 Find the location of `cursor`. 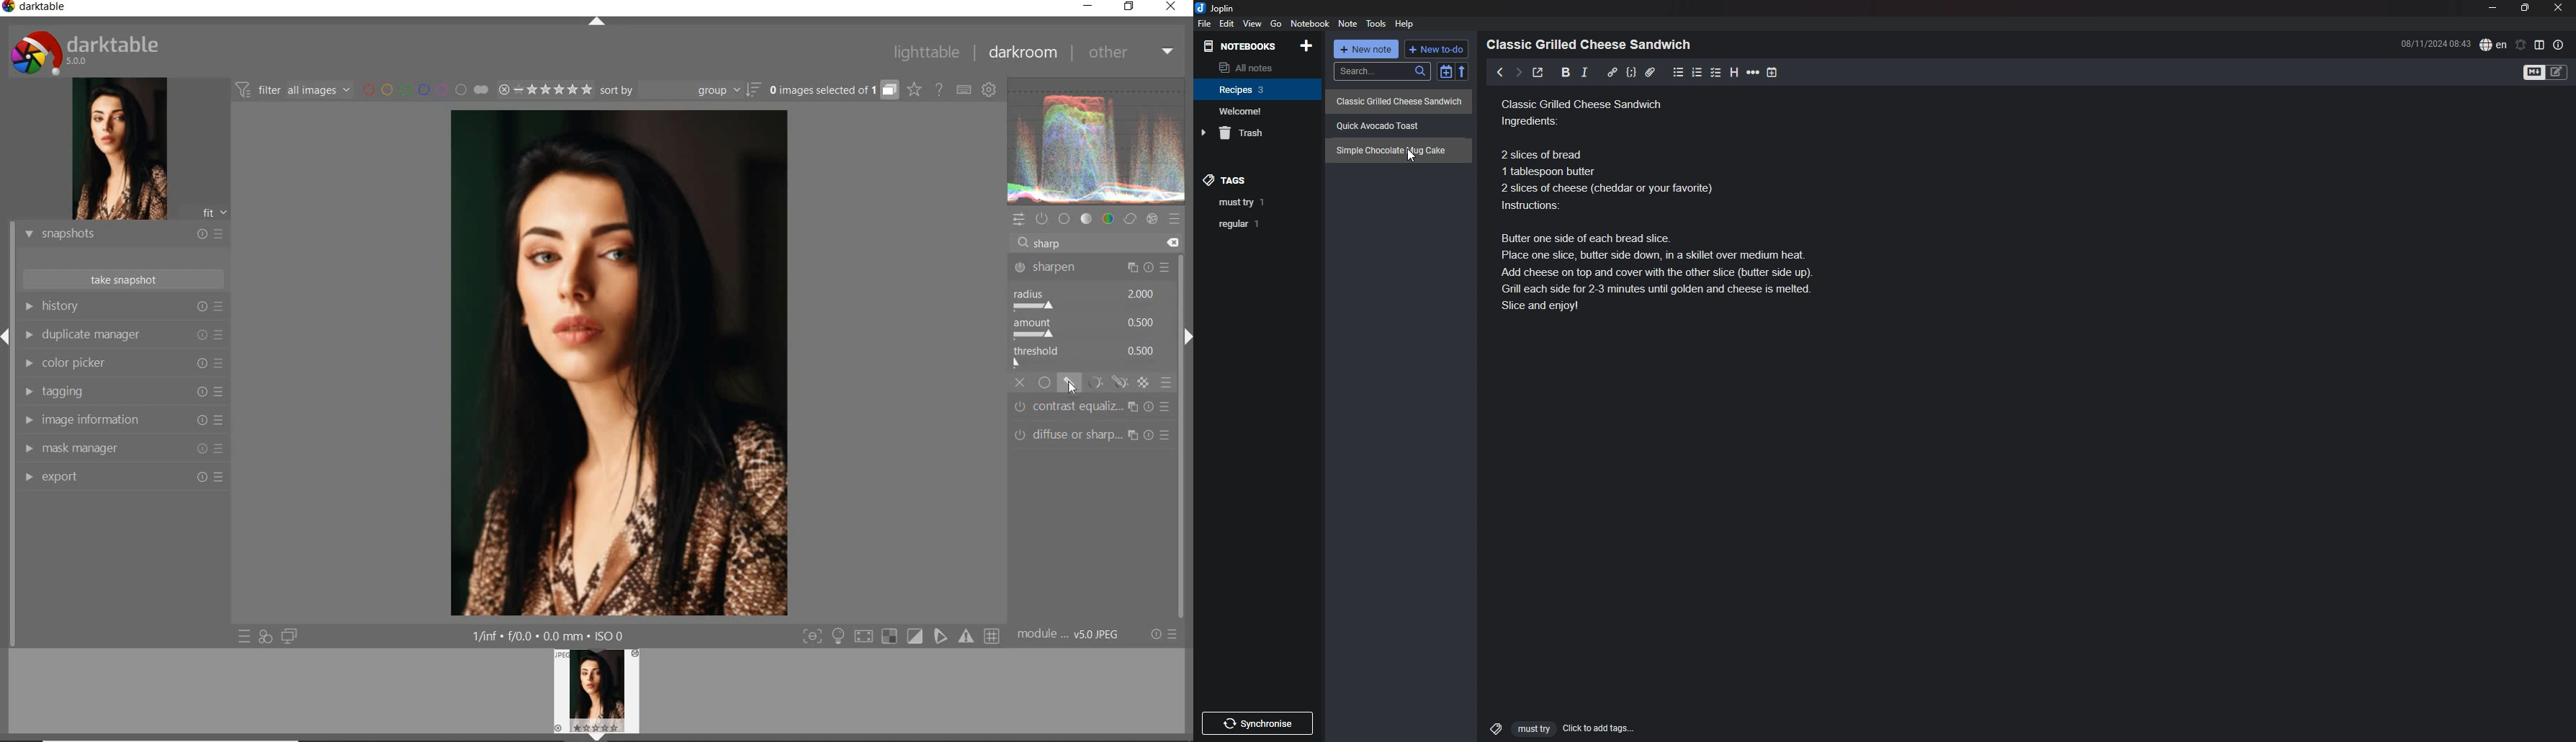

cursor is located at coordinates (1411, 156).